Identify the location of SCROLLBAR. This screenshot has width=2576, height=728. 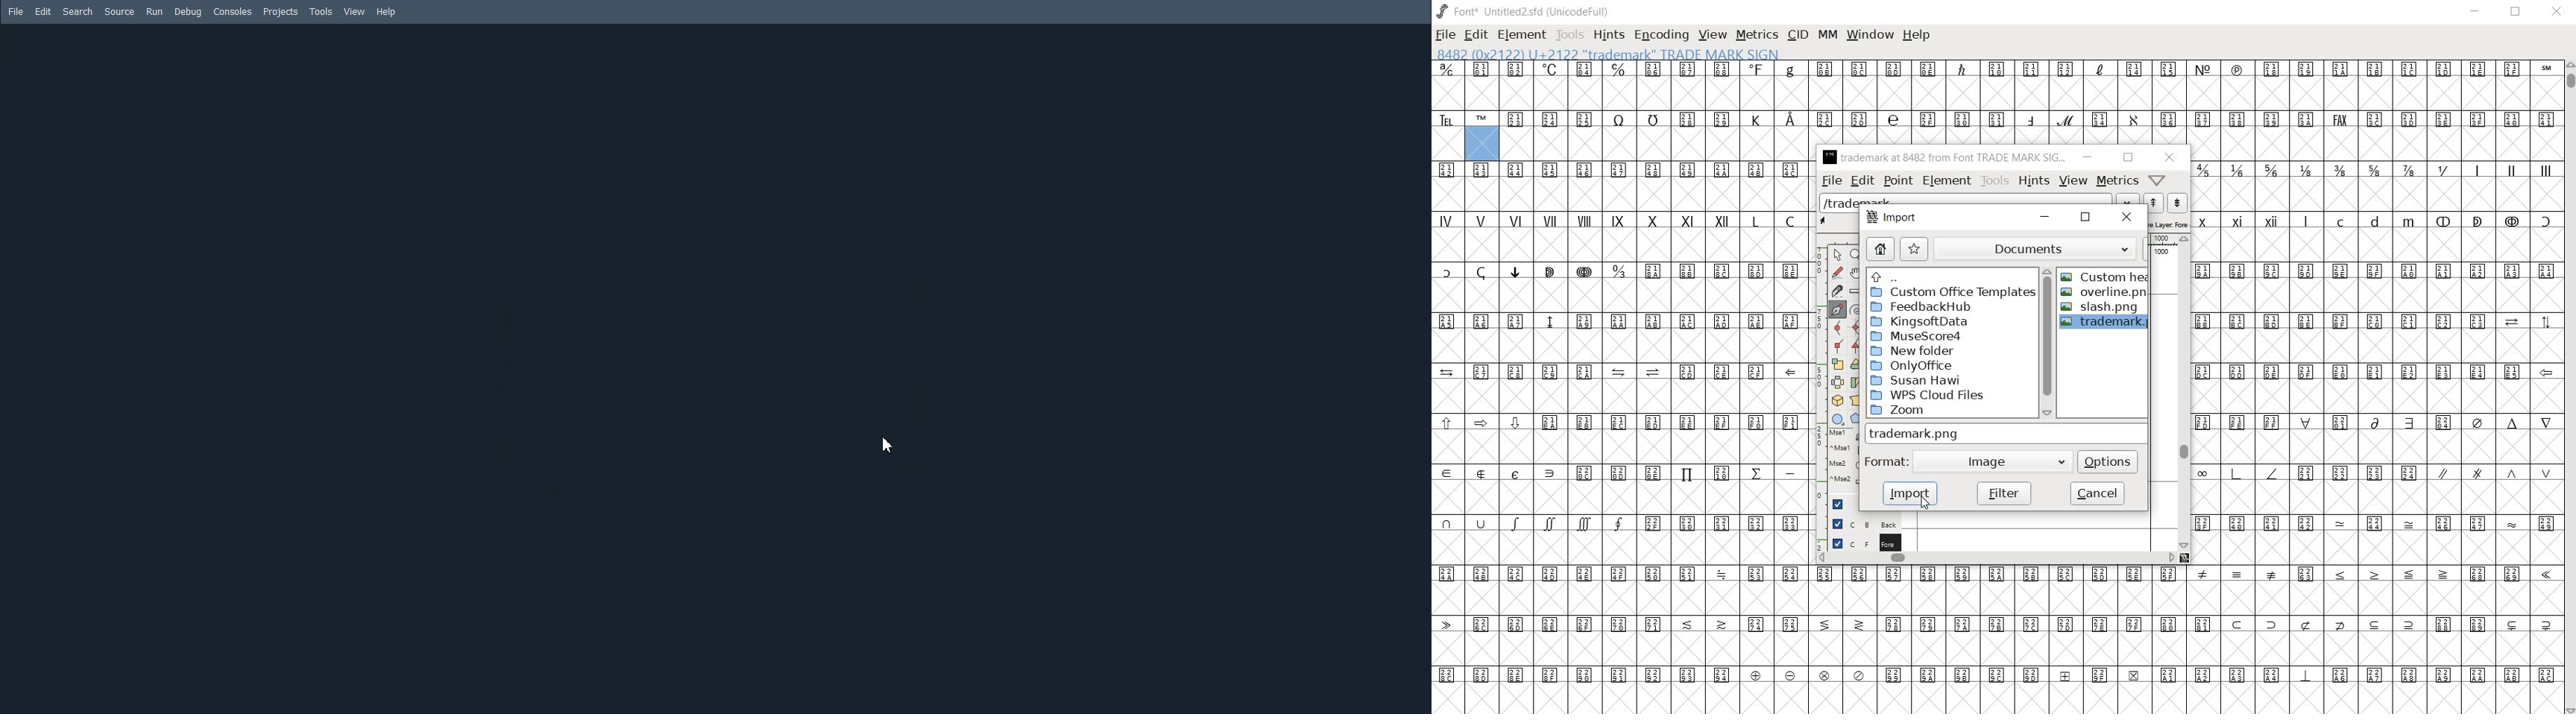
(2570, 388).